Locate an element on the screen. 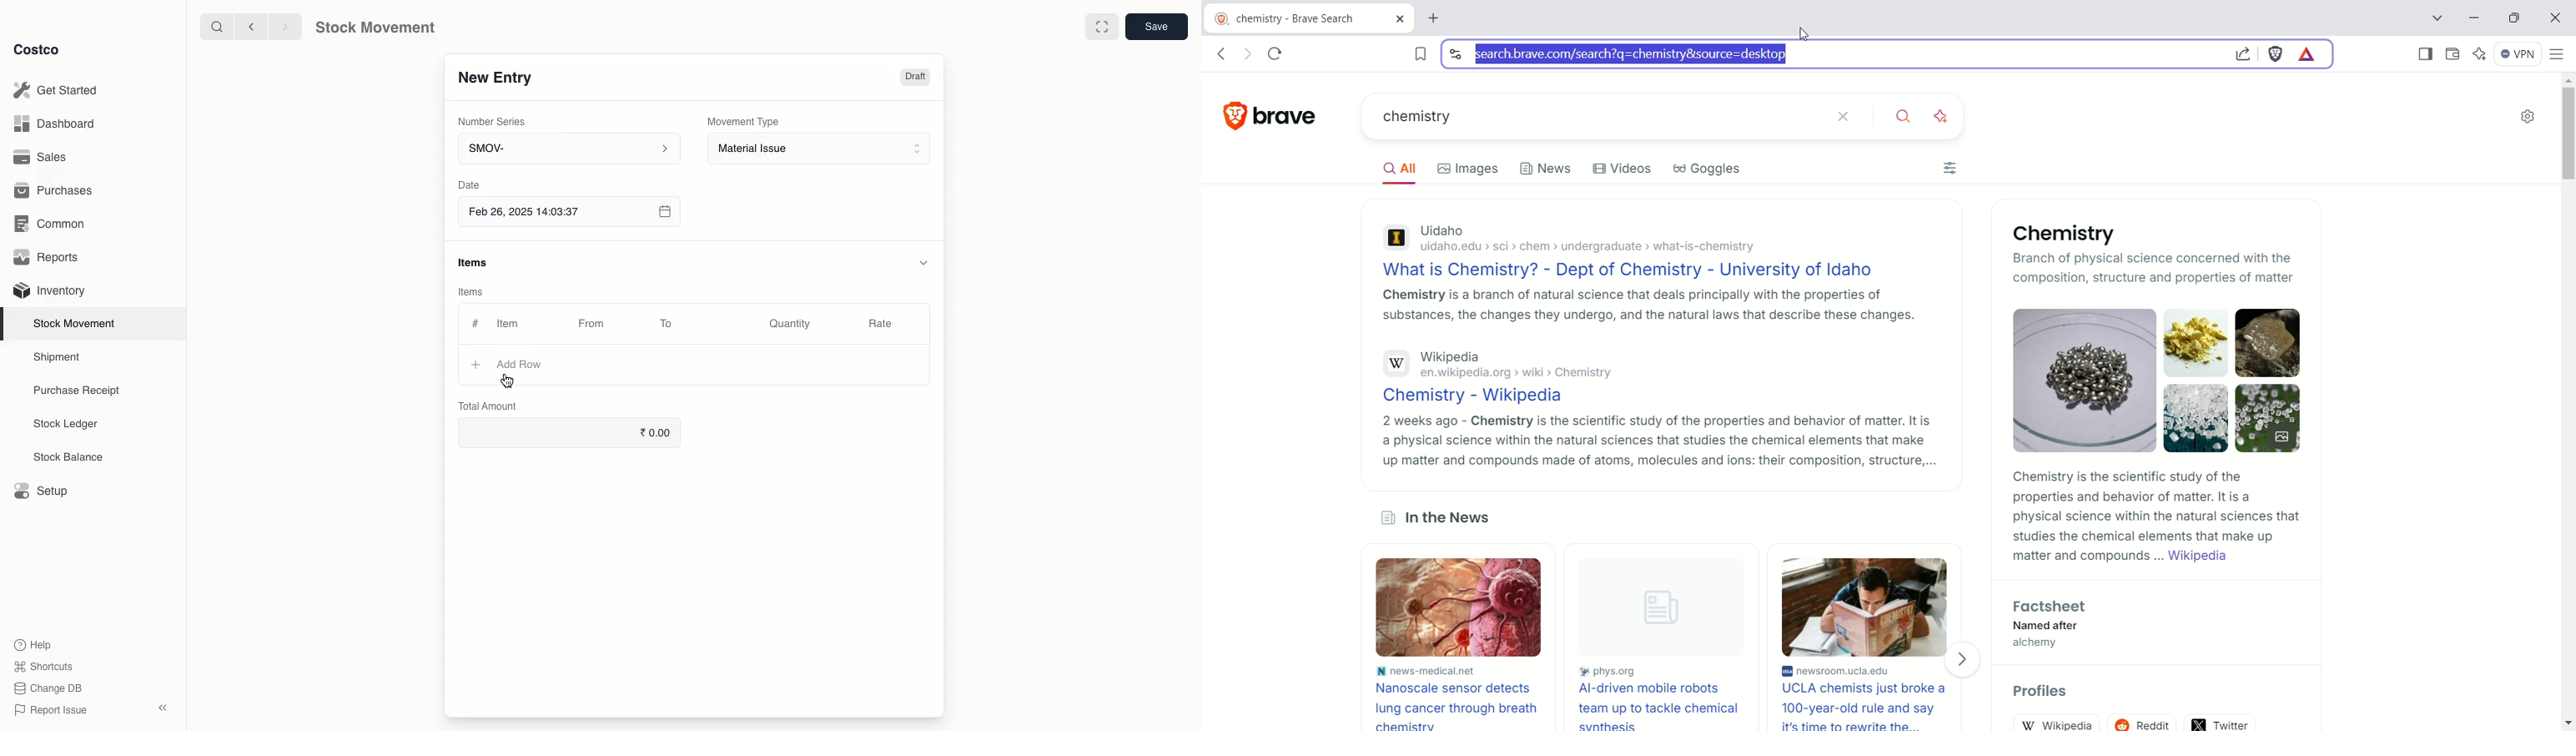 The width and height of the screenshot is (2576, 756). save is located at coordinates (1155, 26).